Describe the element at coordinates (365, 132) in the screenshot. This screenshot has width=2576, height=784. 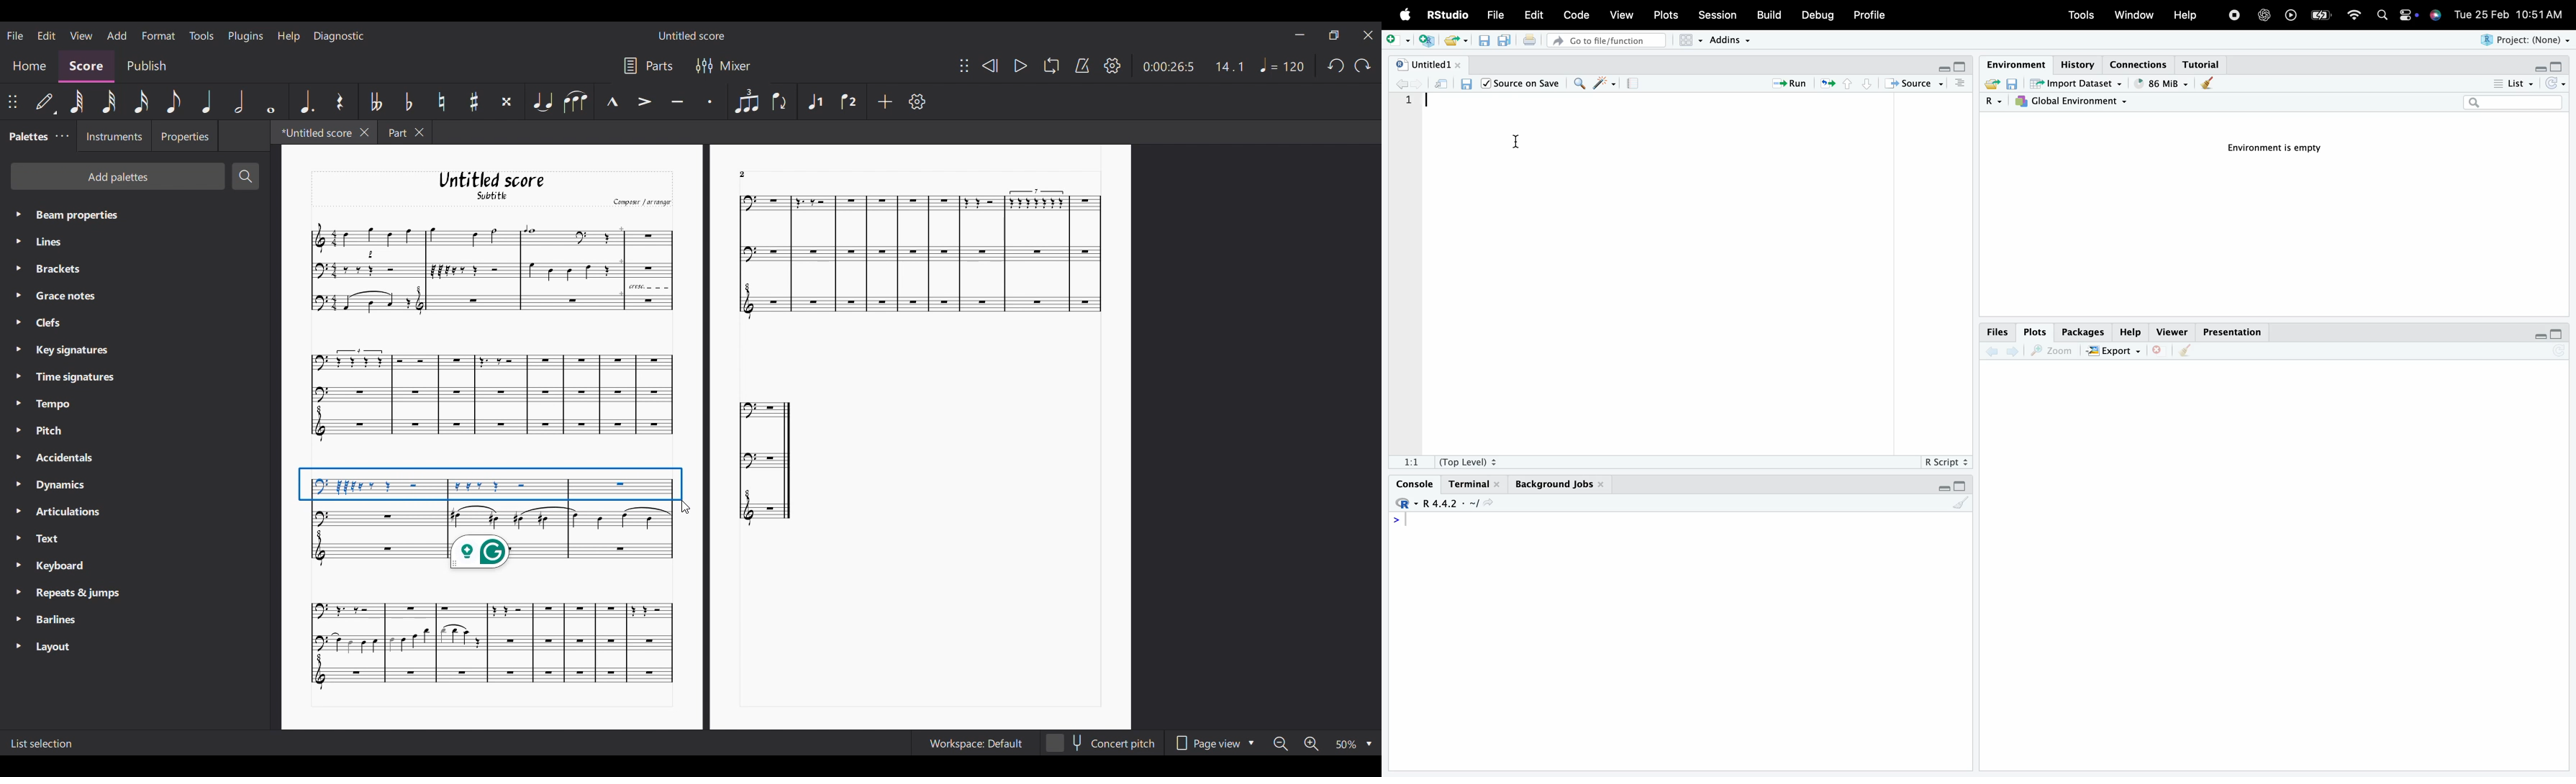
I see `Close current tab` at that location.